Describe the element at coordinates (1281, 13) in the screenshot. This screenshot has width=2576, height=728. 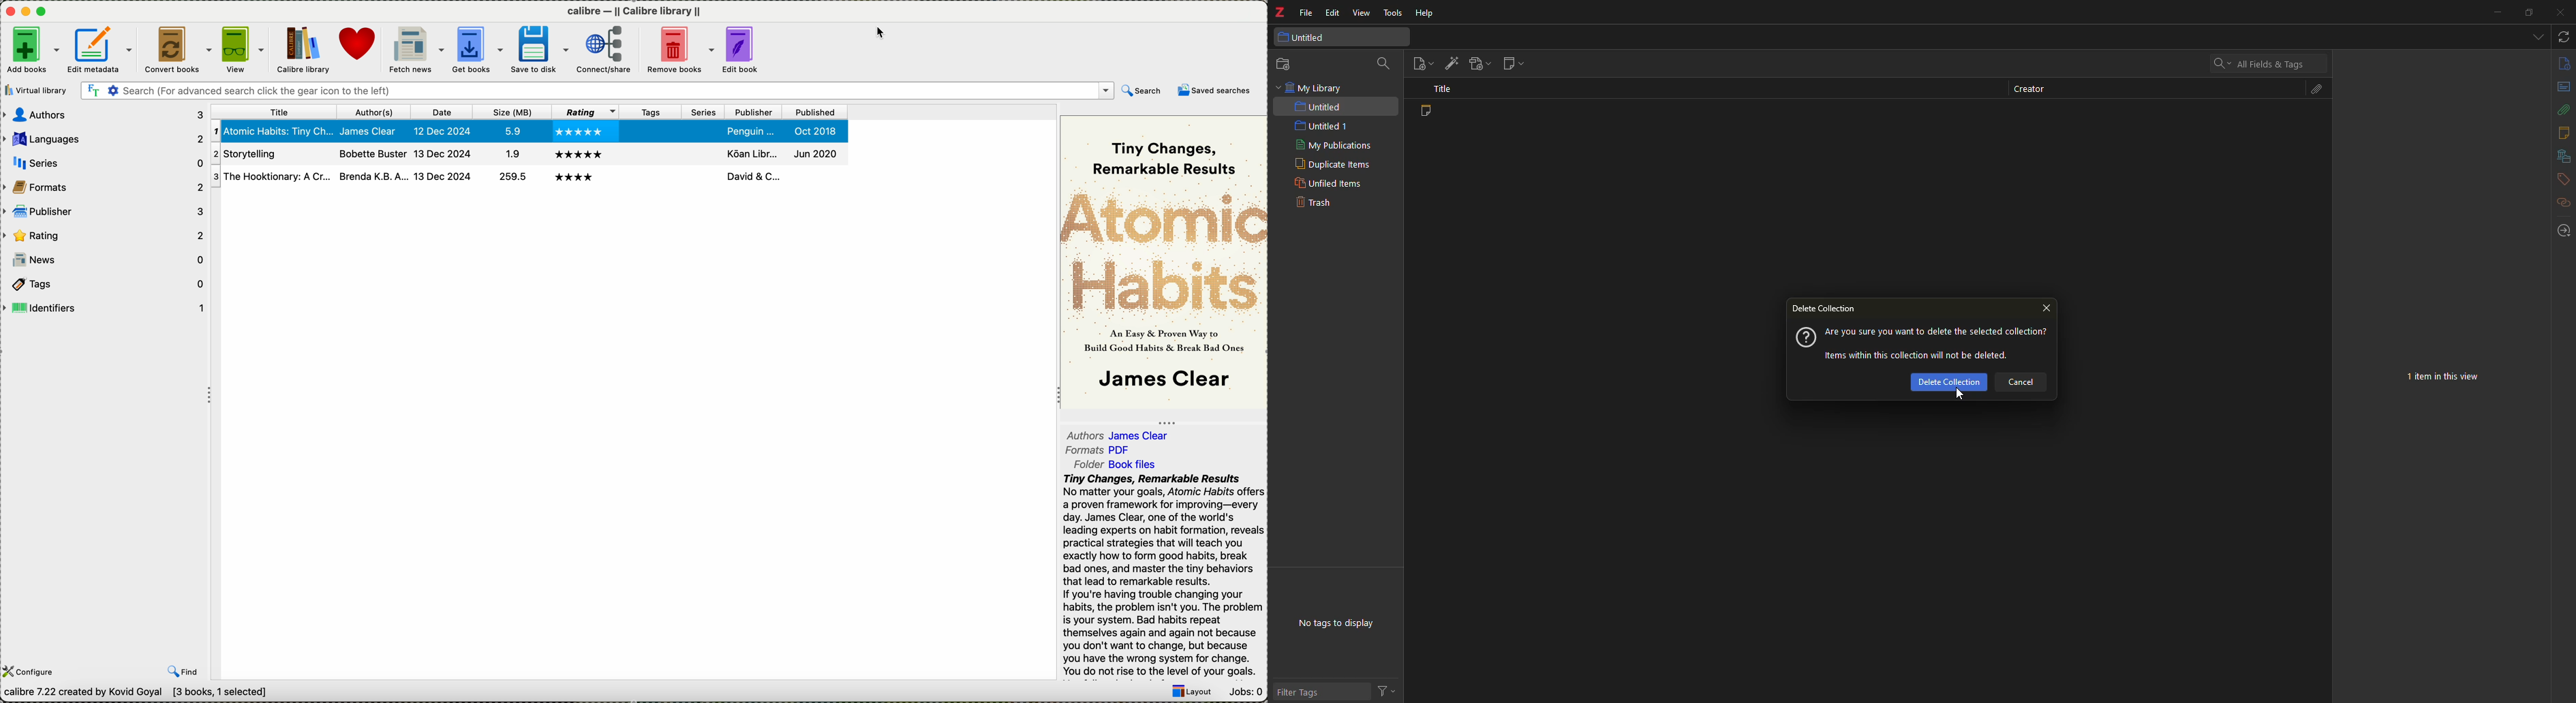
I see `logo: z` at that location.